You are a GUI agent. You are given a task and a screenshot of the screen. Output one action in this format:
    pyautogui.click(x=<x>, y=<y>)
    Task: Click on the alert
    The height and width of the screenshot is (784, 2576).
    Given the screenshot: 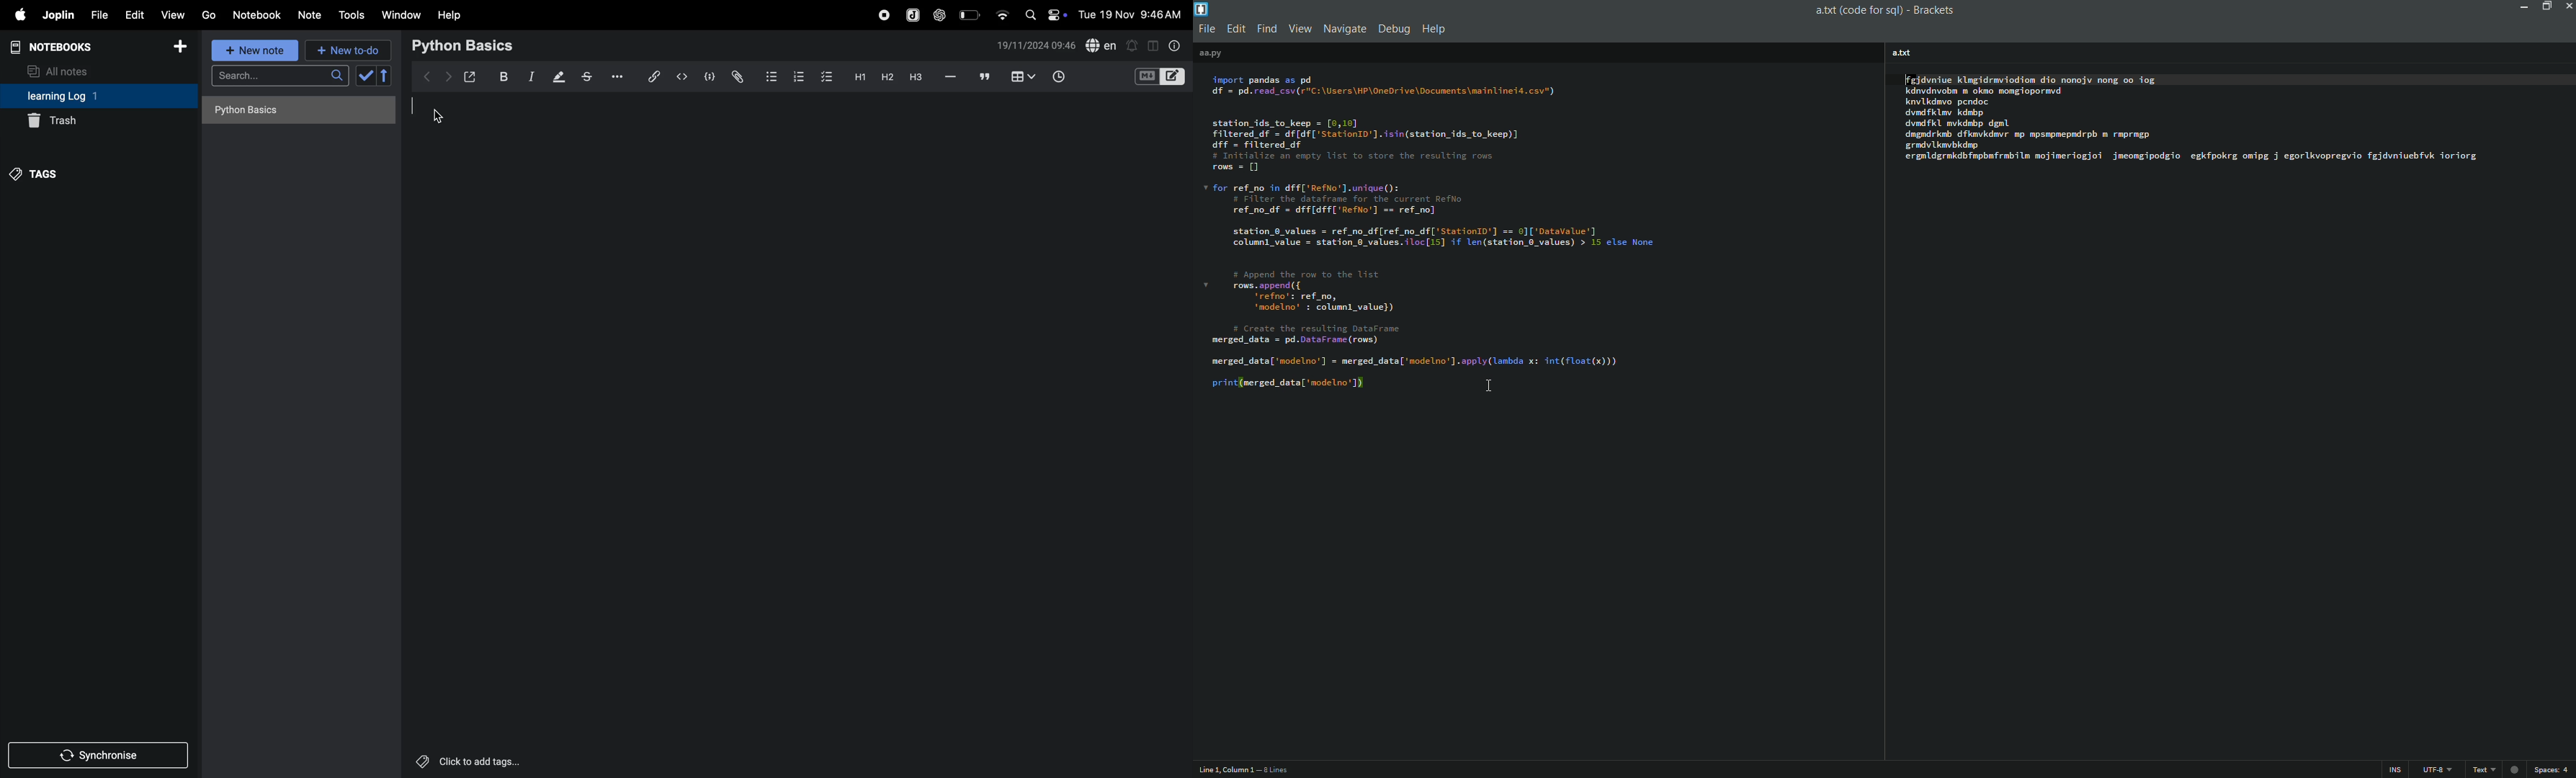 What is the action you would take?
    pyautogui.click(x=1133, y=44)
    